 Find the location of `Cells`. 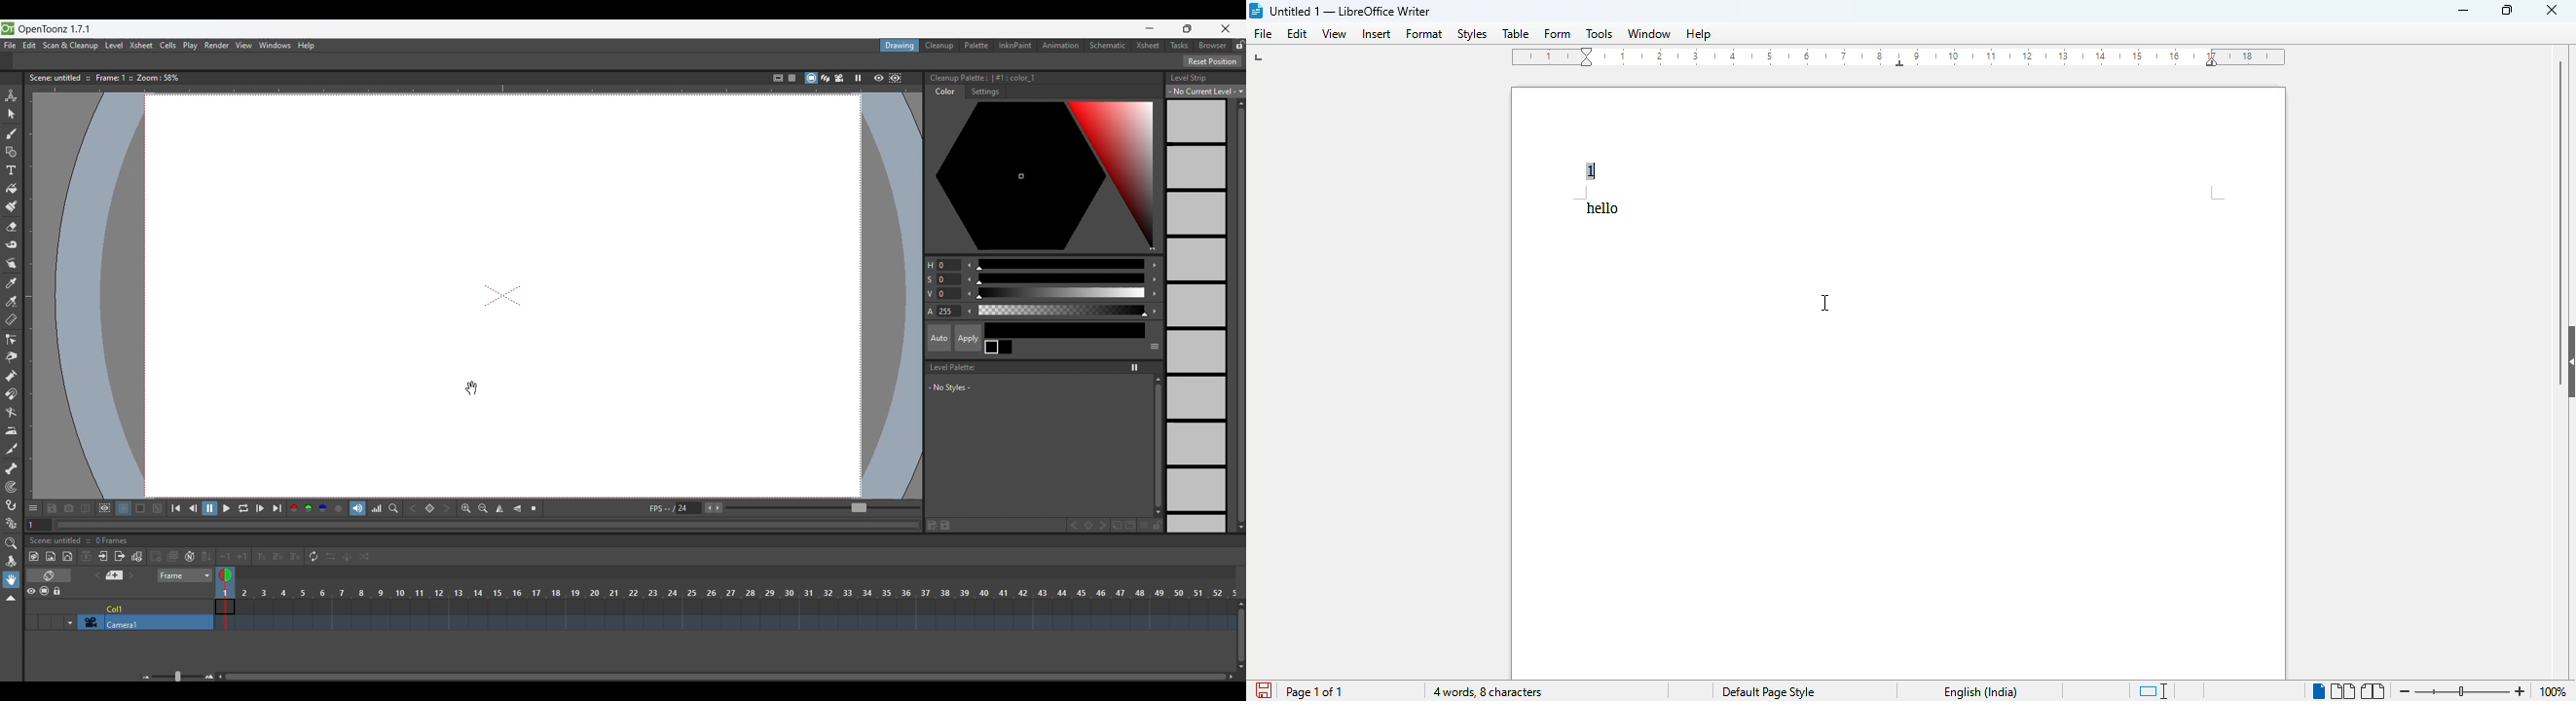

Cells is located at coordinates (168, 45).